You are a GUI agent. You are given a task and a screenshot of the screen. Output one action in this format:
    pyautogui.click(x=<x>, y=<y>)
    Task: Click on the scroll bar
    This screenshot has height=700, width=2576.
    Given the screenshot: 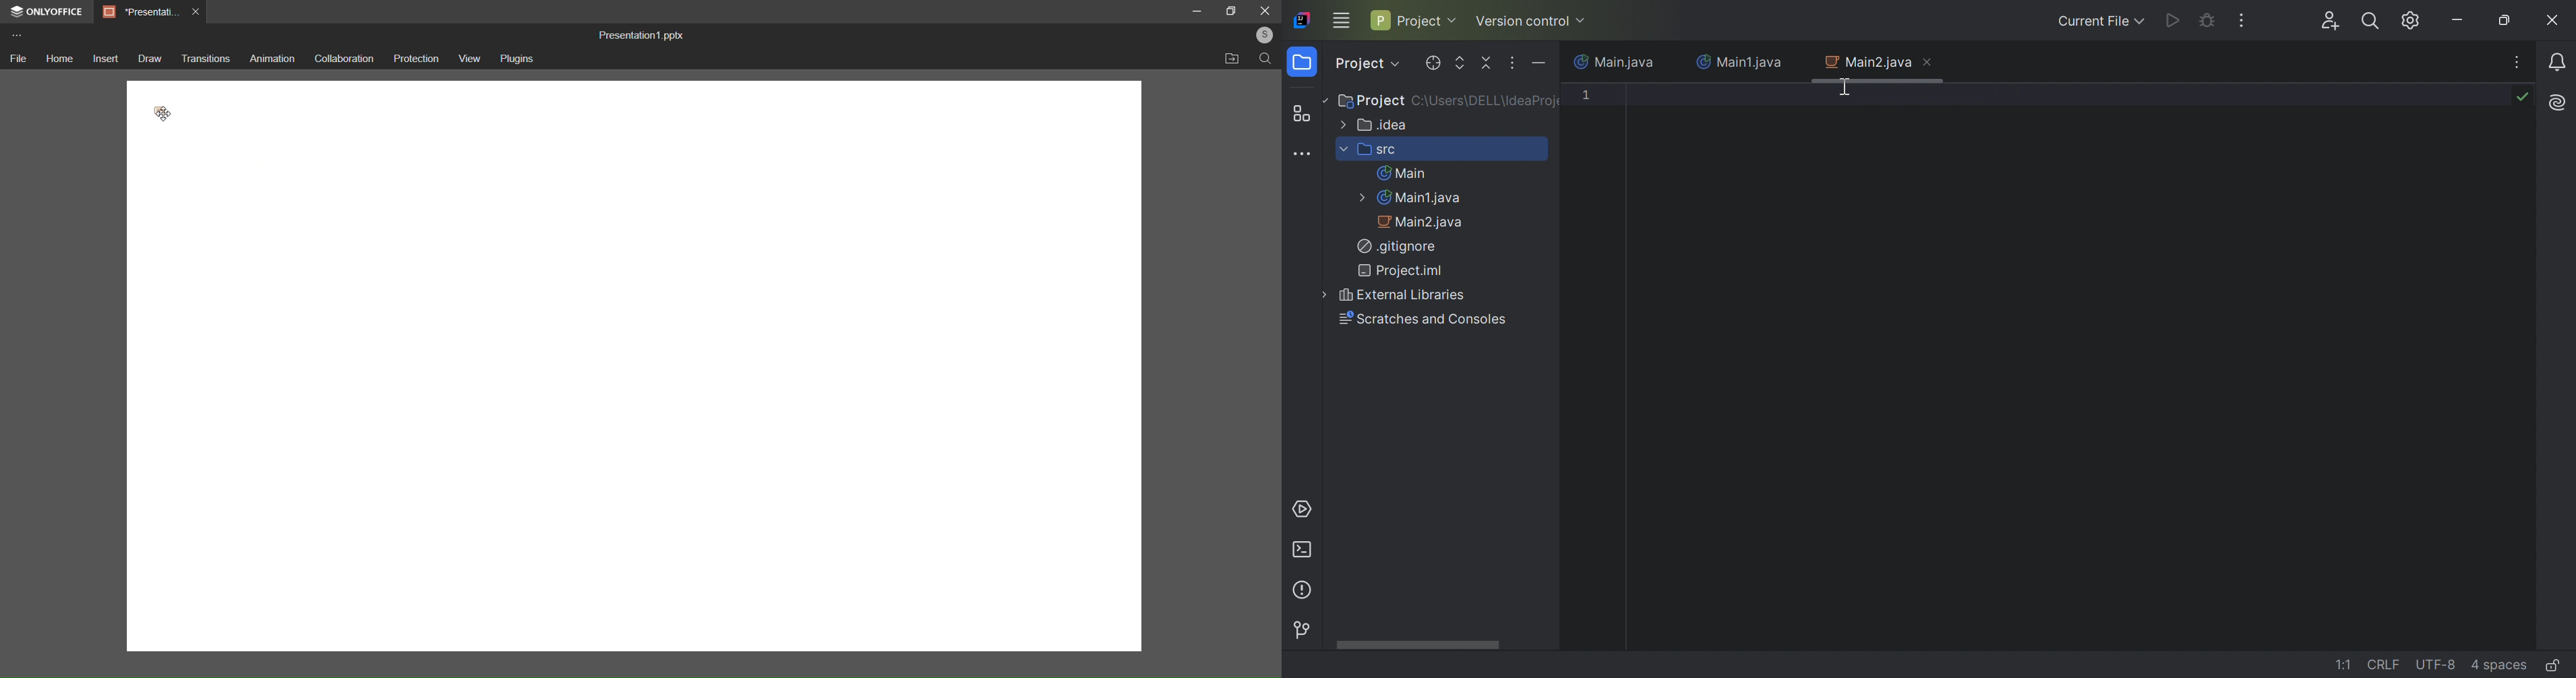 What is the action you would take?
    pyautogui.click(x=1420, y=642)
    